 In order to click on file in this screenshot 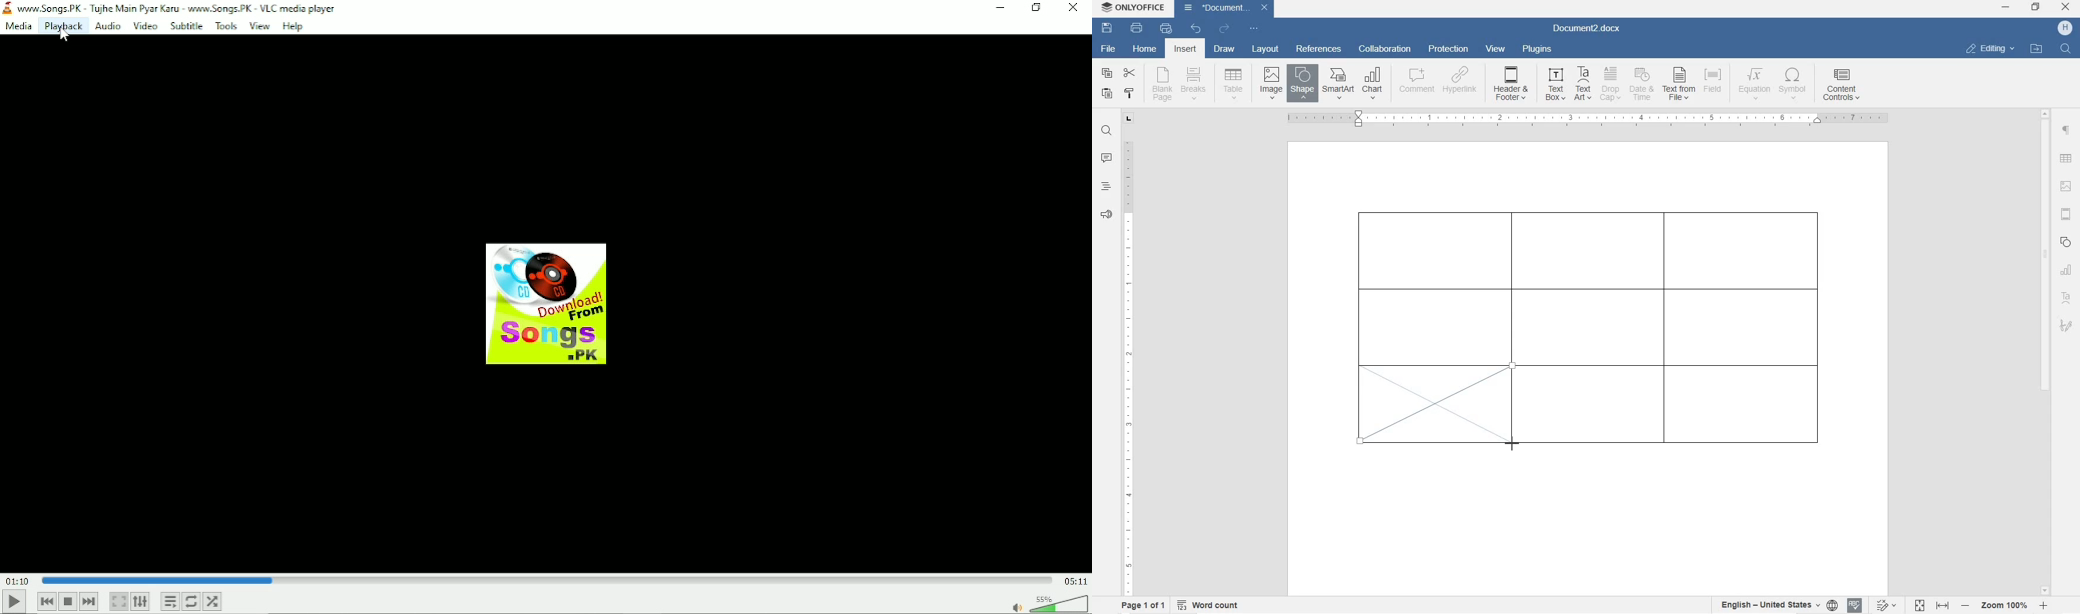, I will do `click(1110, 50)`.